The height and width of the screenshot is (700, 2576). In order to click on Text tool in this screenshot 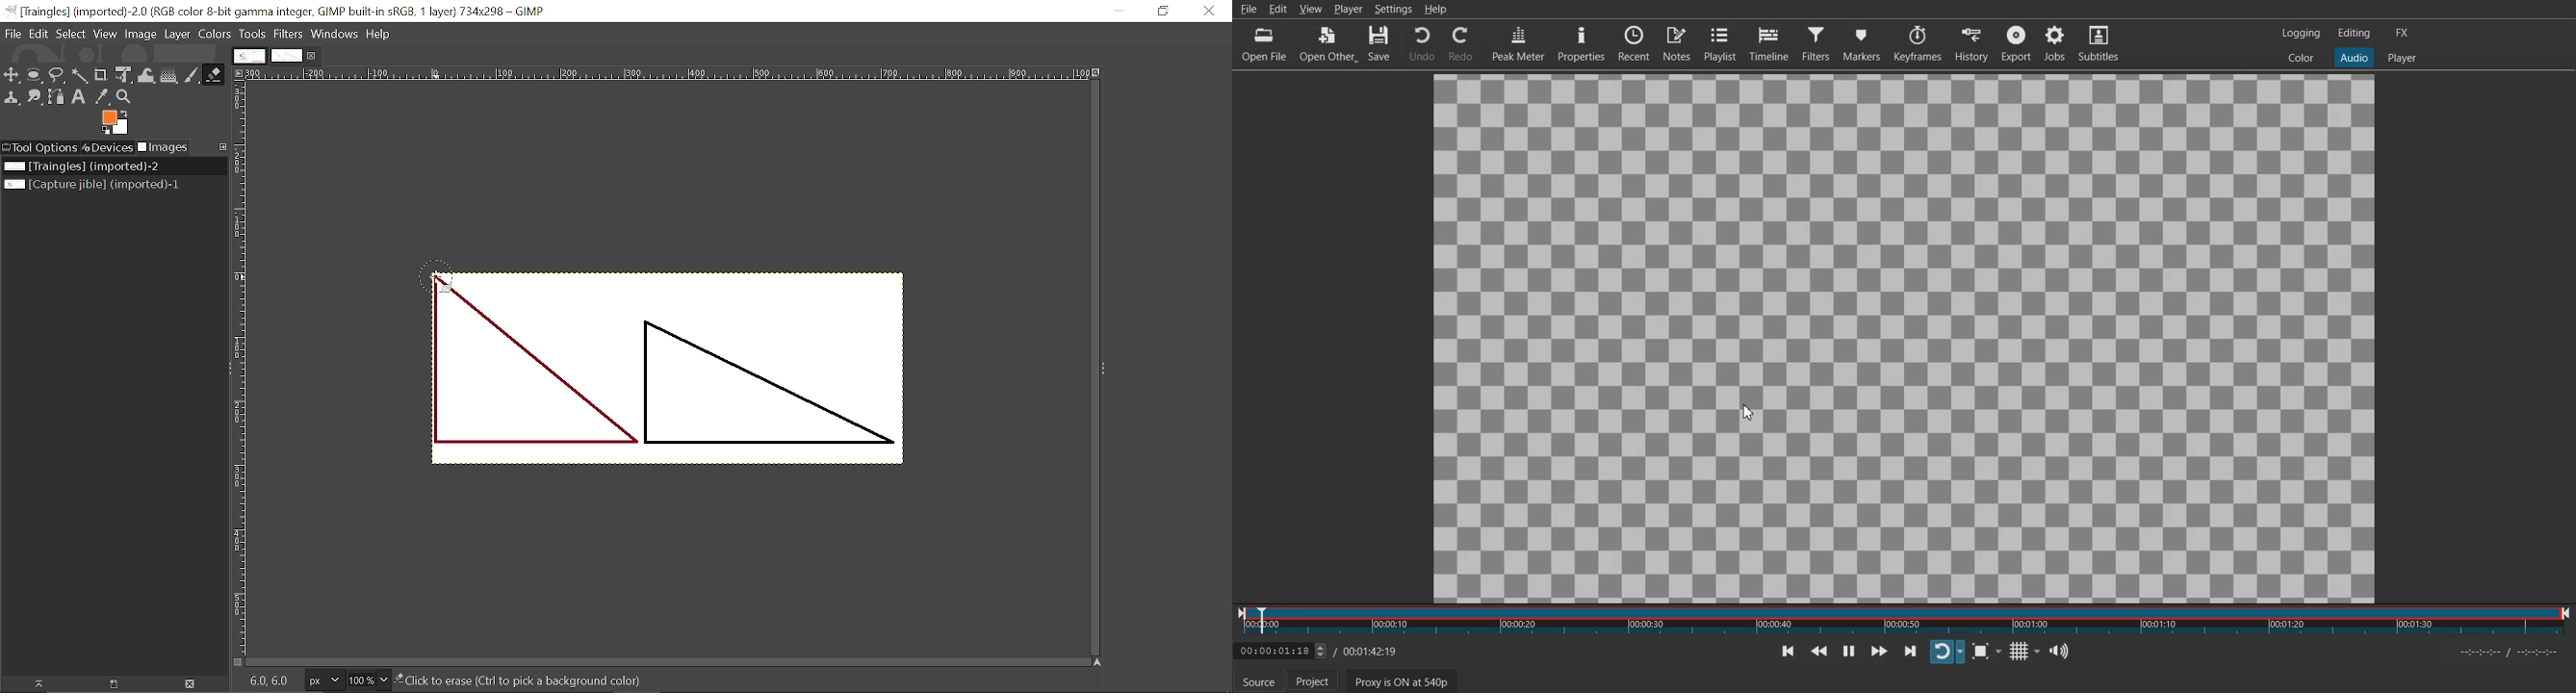, I will do `click(79, 98)`.